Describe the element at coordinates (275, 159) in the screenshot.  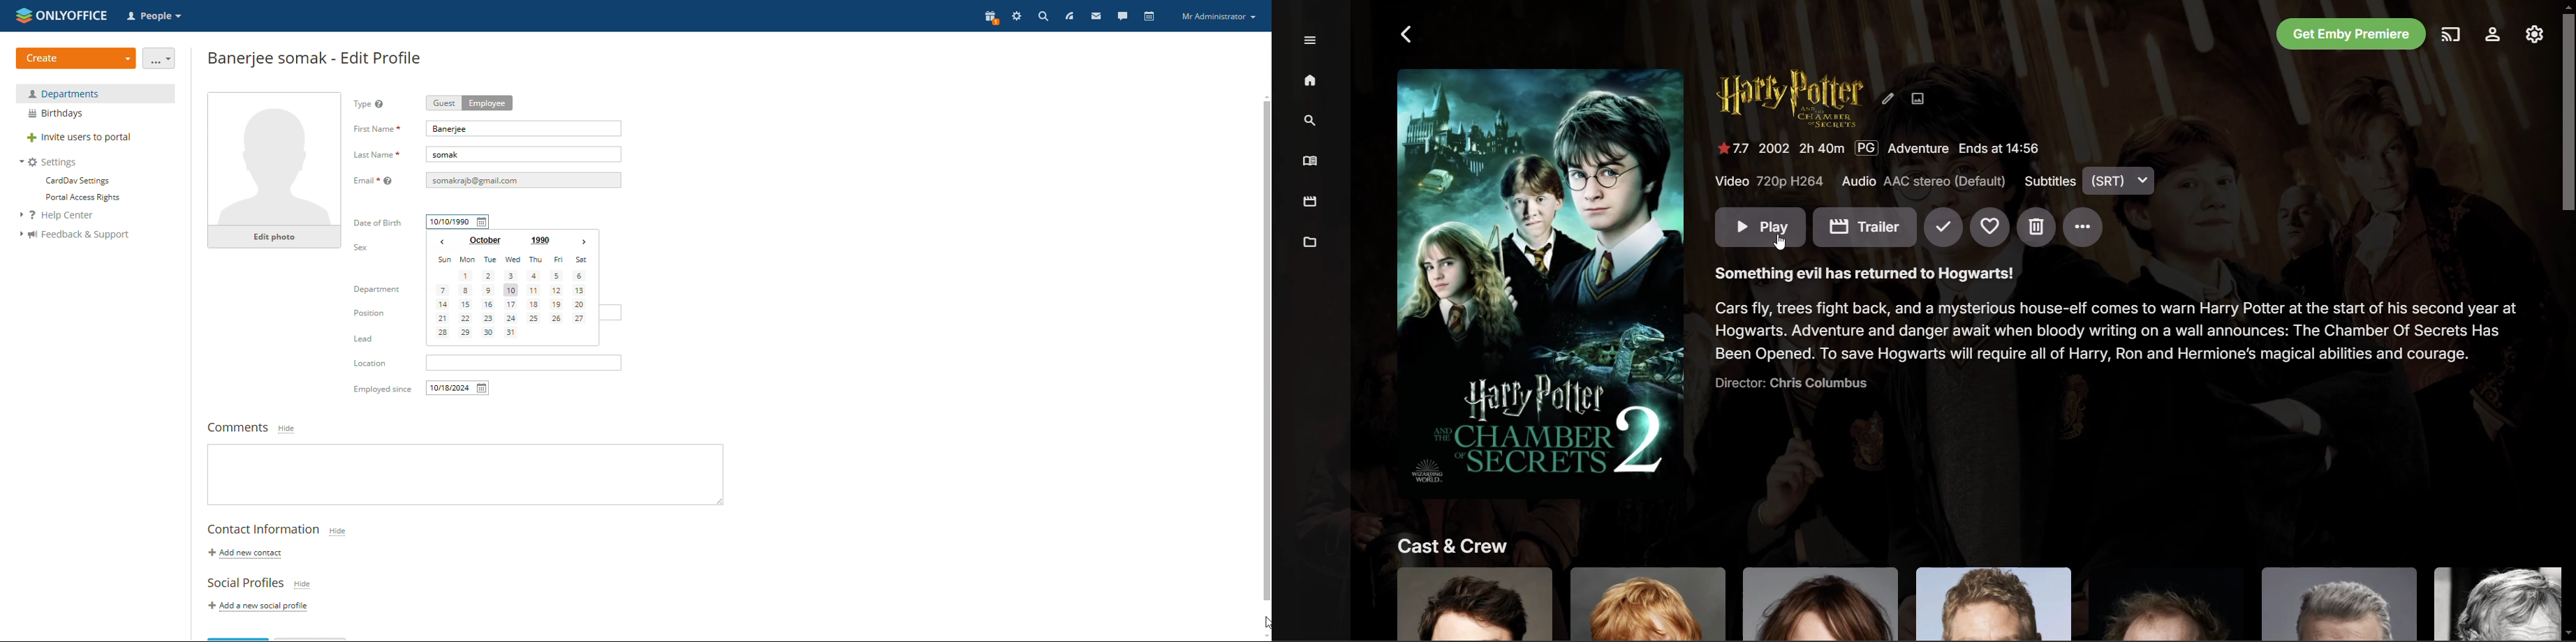
I see `profile photo` at that location.